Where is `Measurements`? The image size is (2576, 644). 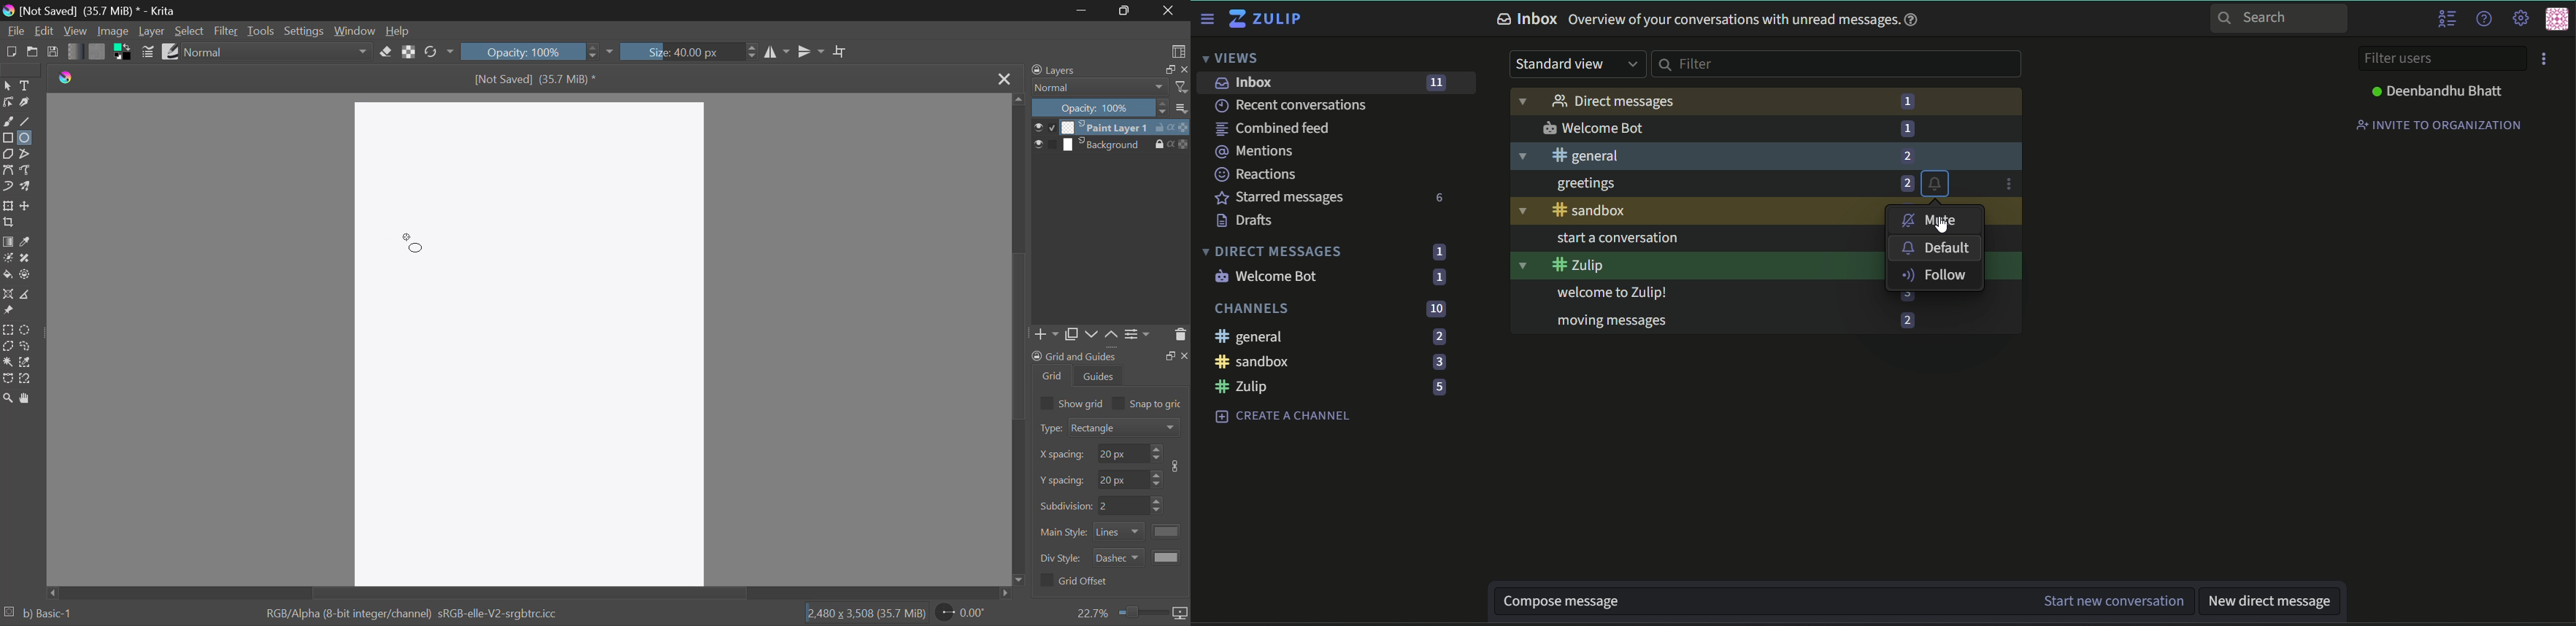
Measurements is located at coordinates (27, 294).